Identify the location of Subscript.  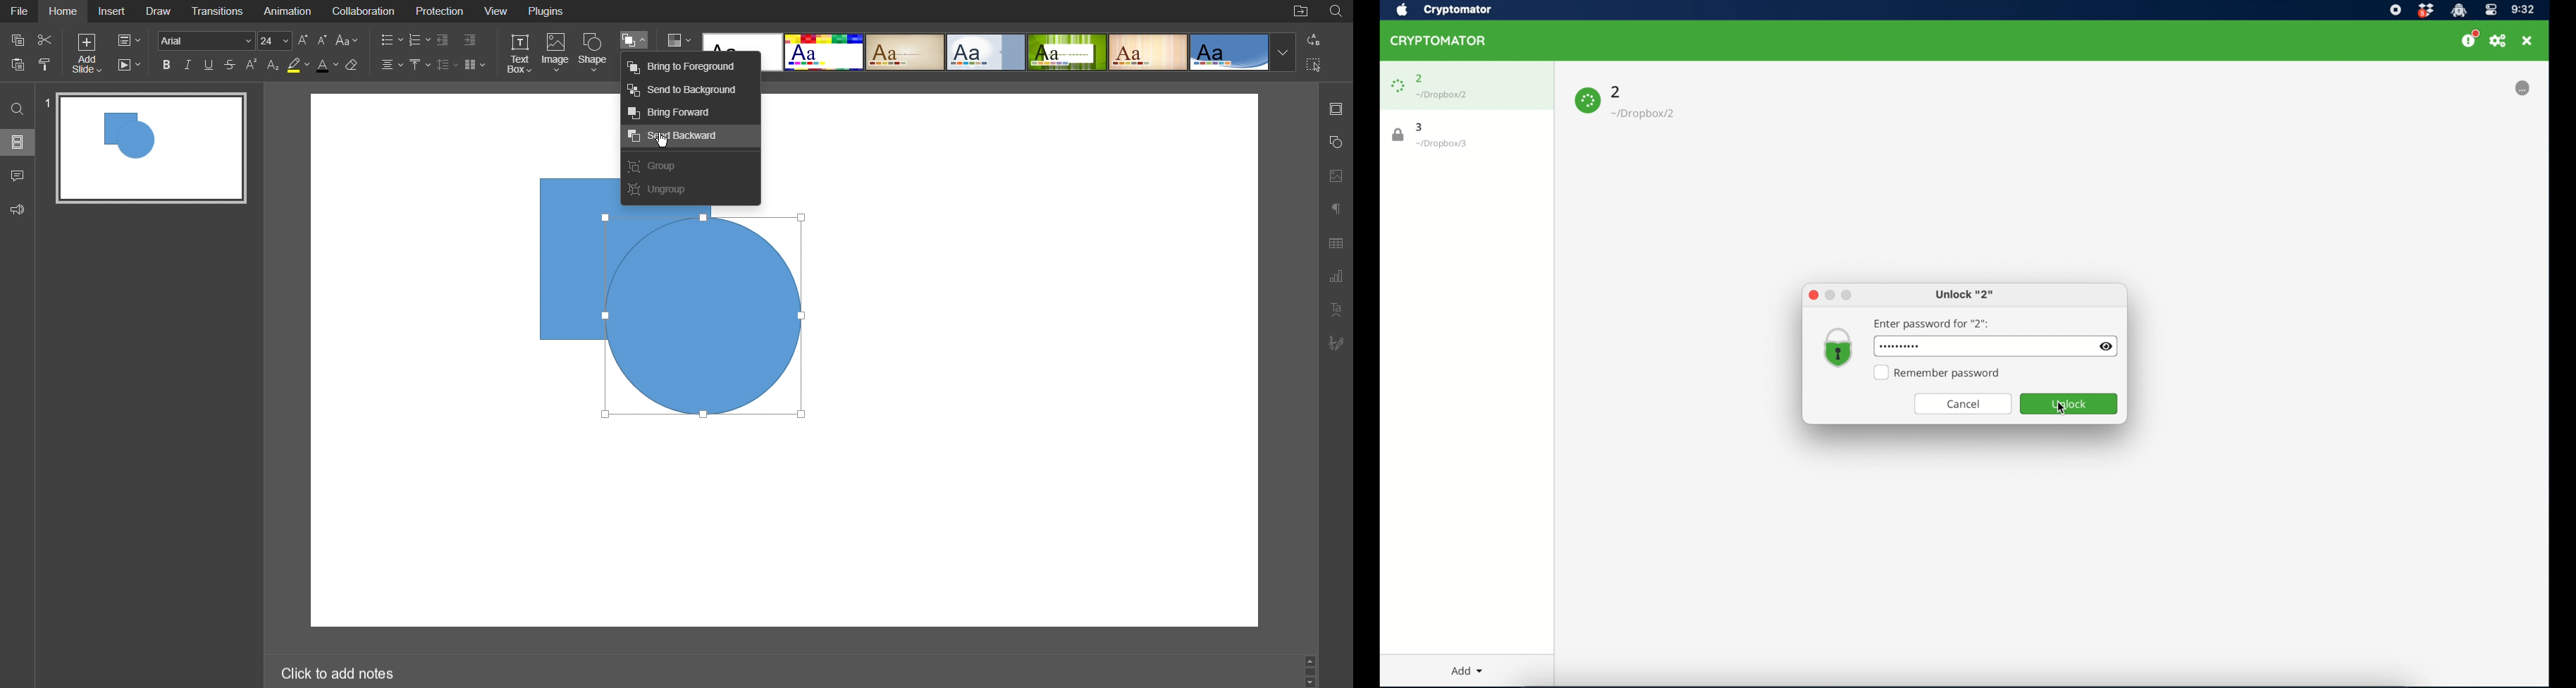
(274, 66).